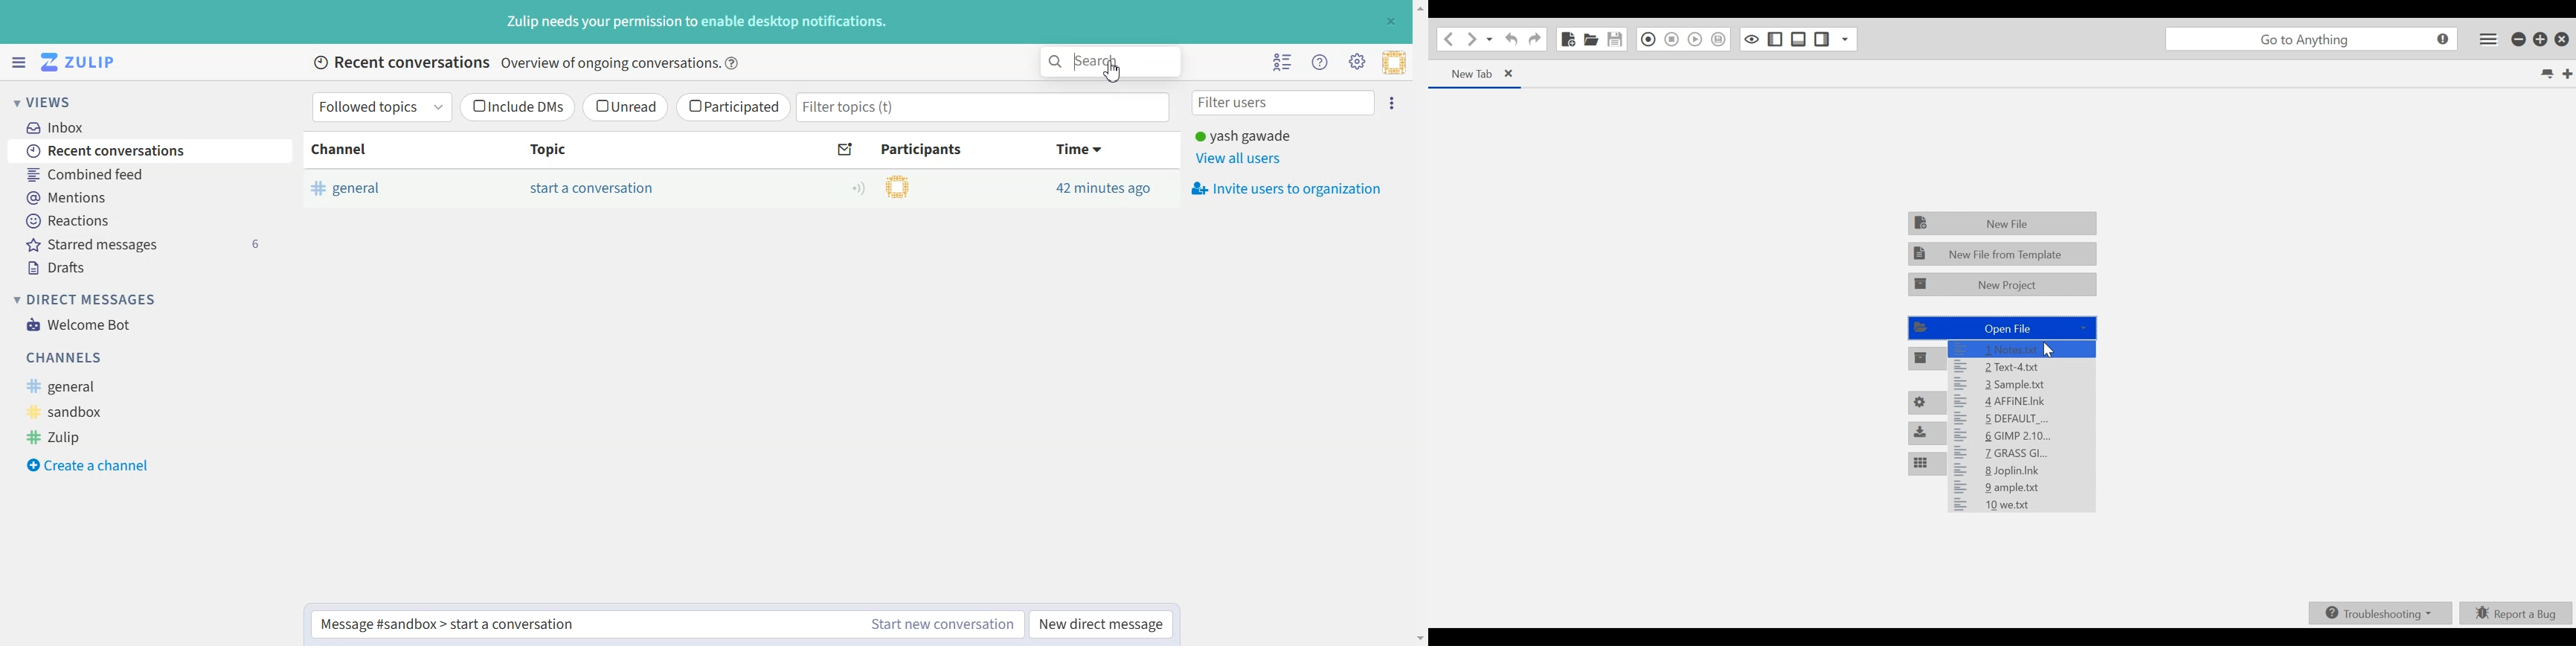 The image size is (2576, 672). What do you see at coordinates (383, 107) in the screenshot?
I see `Followed topics` at bounding box center [383, 107].